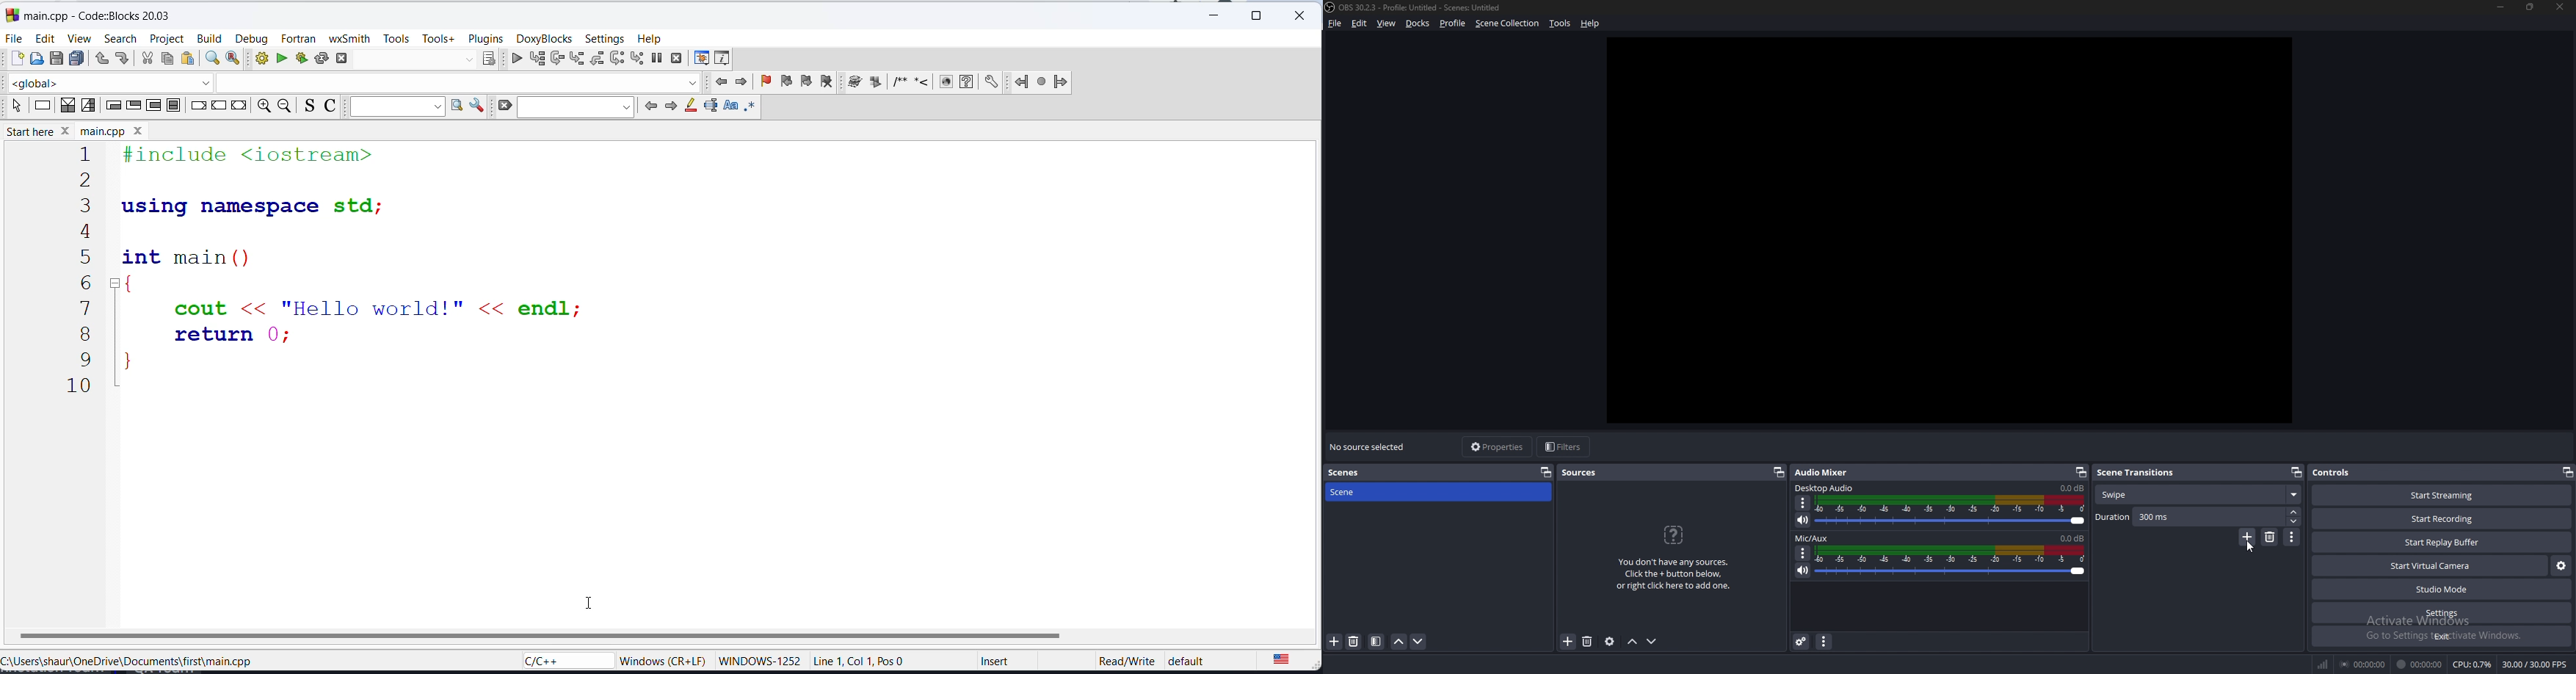 The width and height of the screenshot is (2576, 700). What do you see at coordinates (218, 107) in the screenshot?
I see `continue instruction` at bounding box center [218, 107].